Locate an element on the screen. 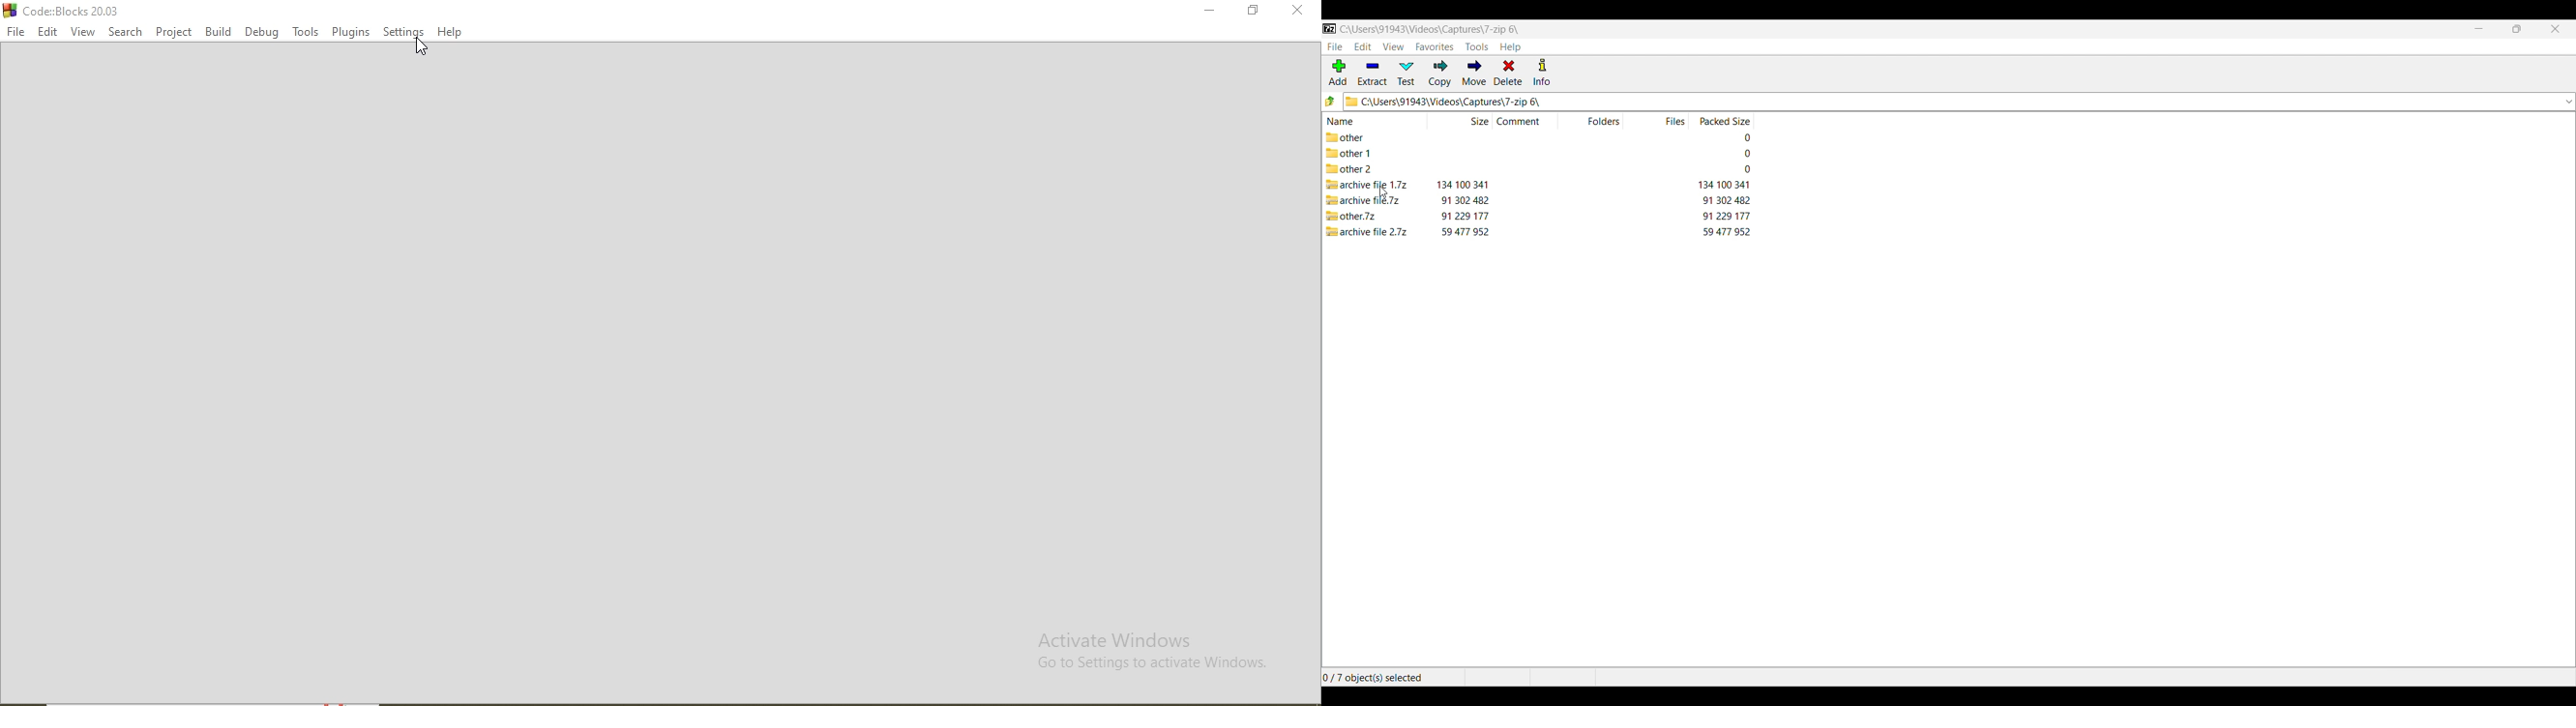 This screenshot has width=2576, height=728. size is located at coordinates (1463, 184).